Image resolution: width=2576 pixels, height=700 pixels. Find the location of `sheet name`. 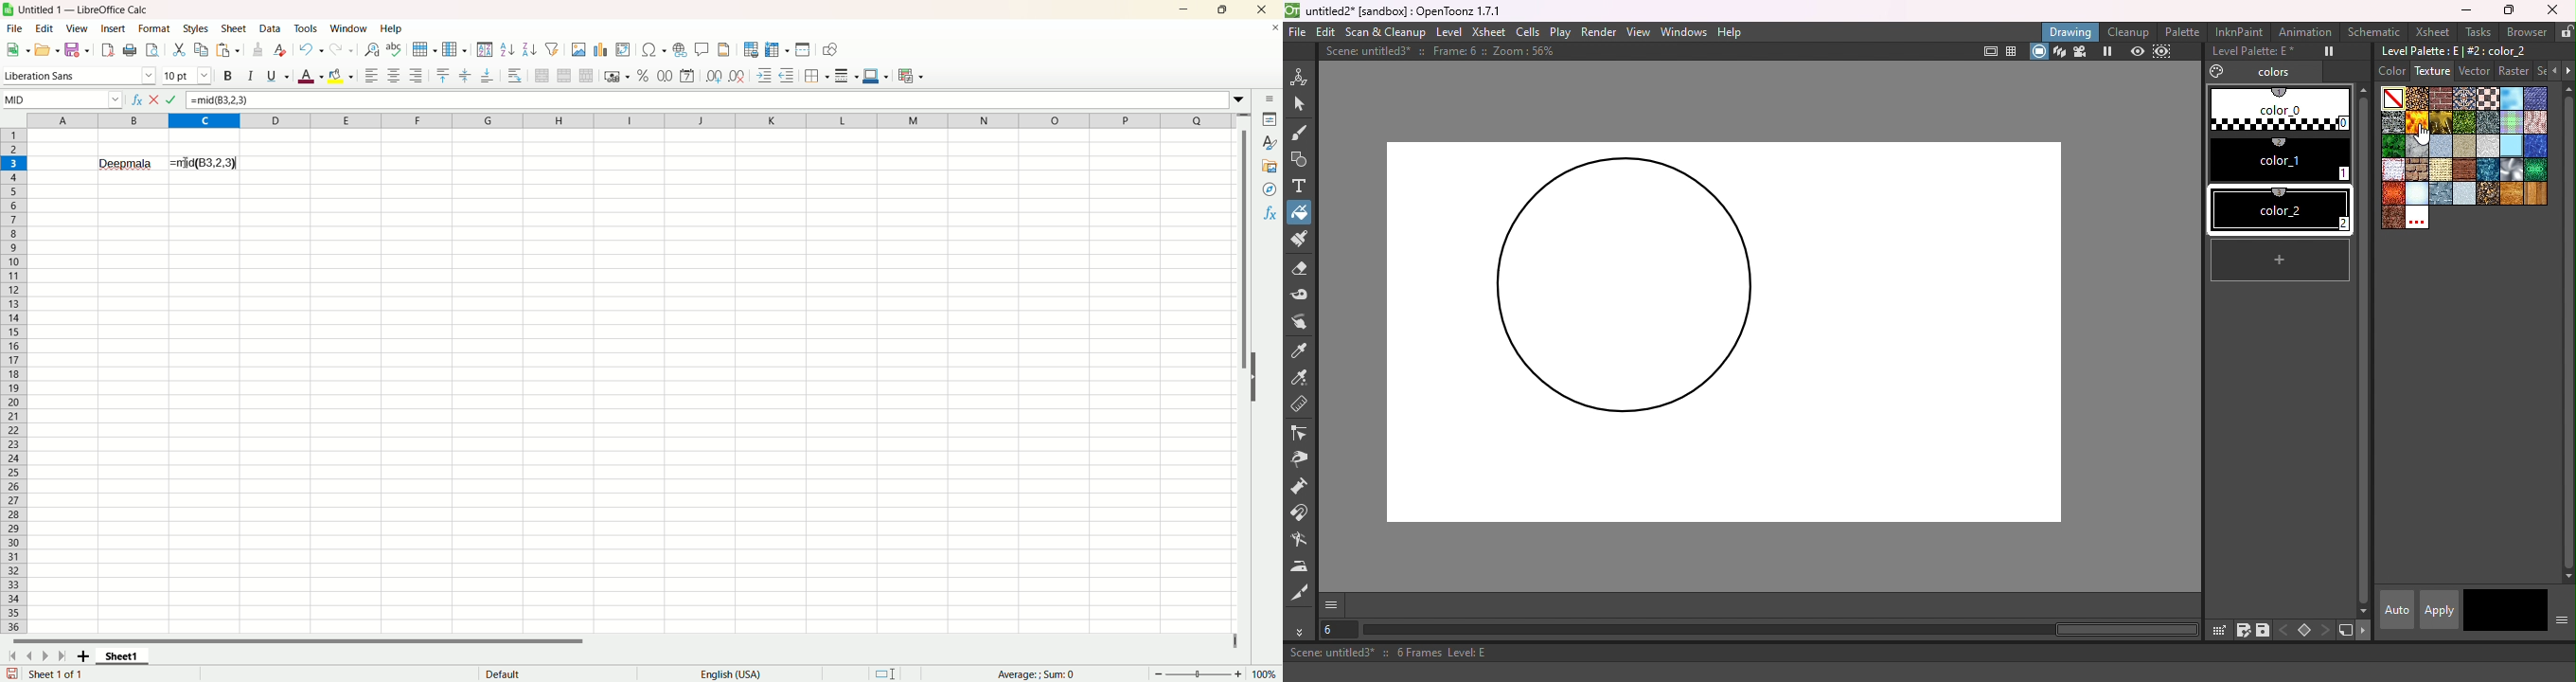

sheet name is located at coordinates (121, 659).